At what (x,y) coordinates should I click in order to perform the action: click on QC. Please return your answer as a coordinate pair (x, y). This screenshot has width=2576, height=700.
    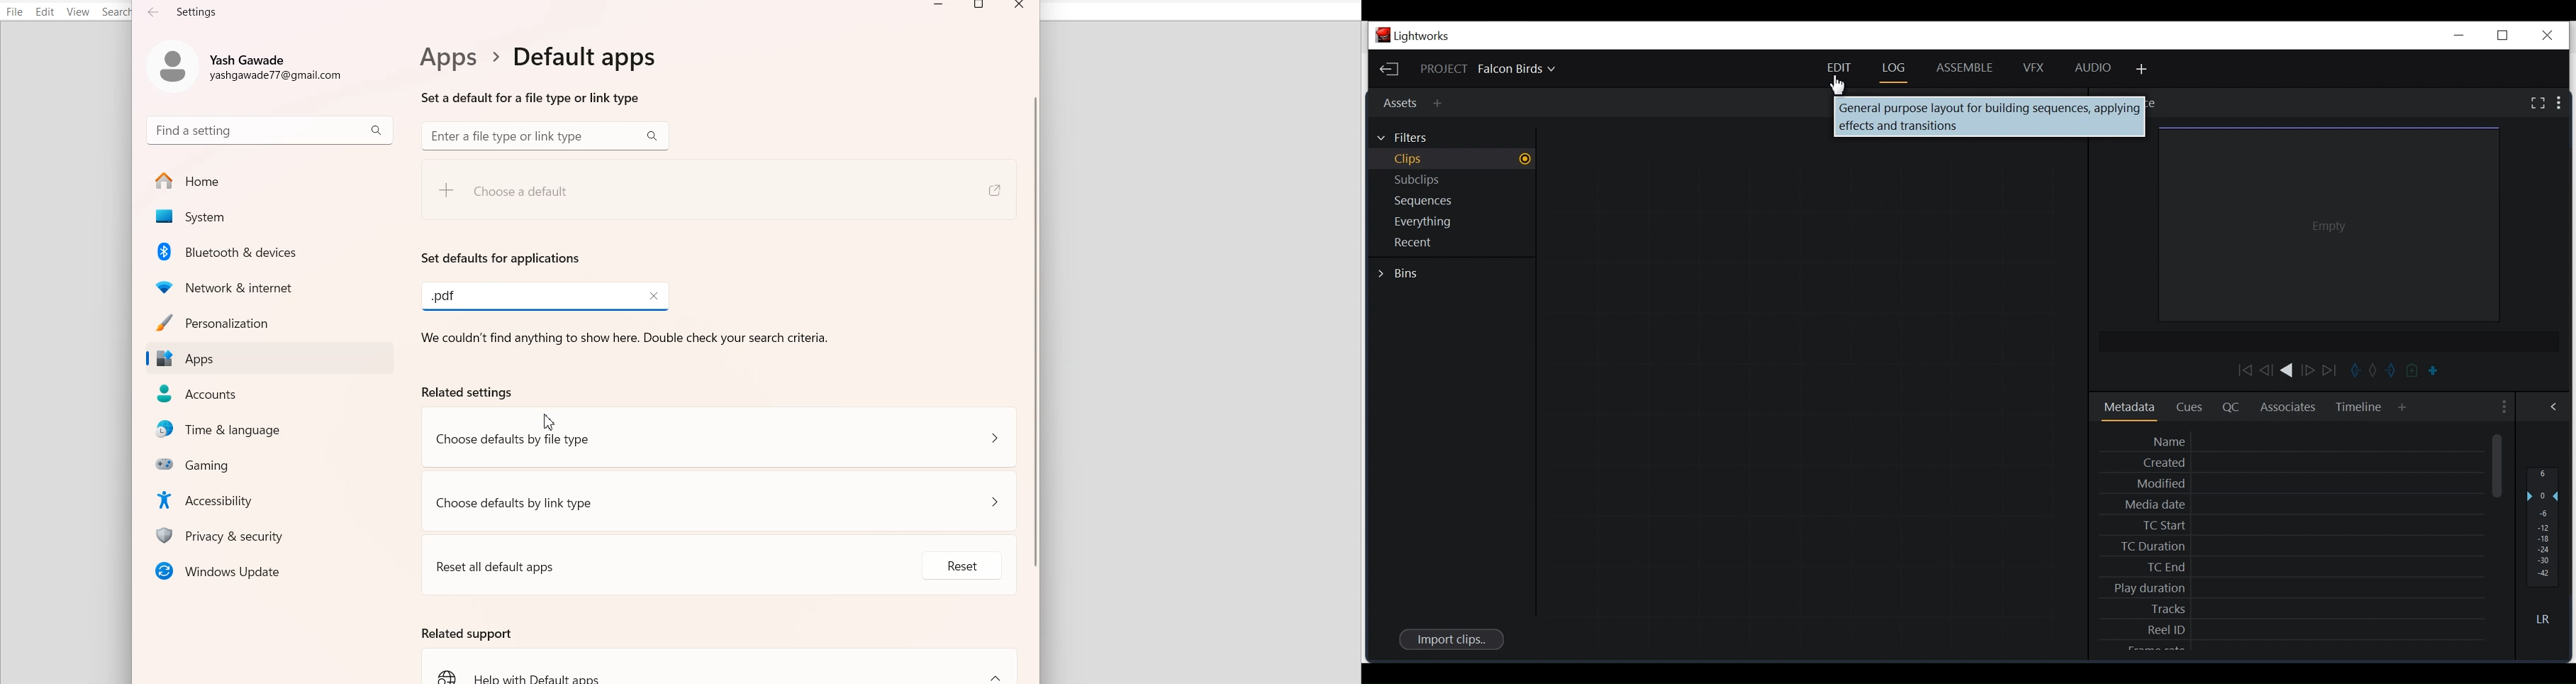
    Looking at the image, I should click on (2230, 409).